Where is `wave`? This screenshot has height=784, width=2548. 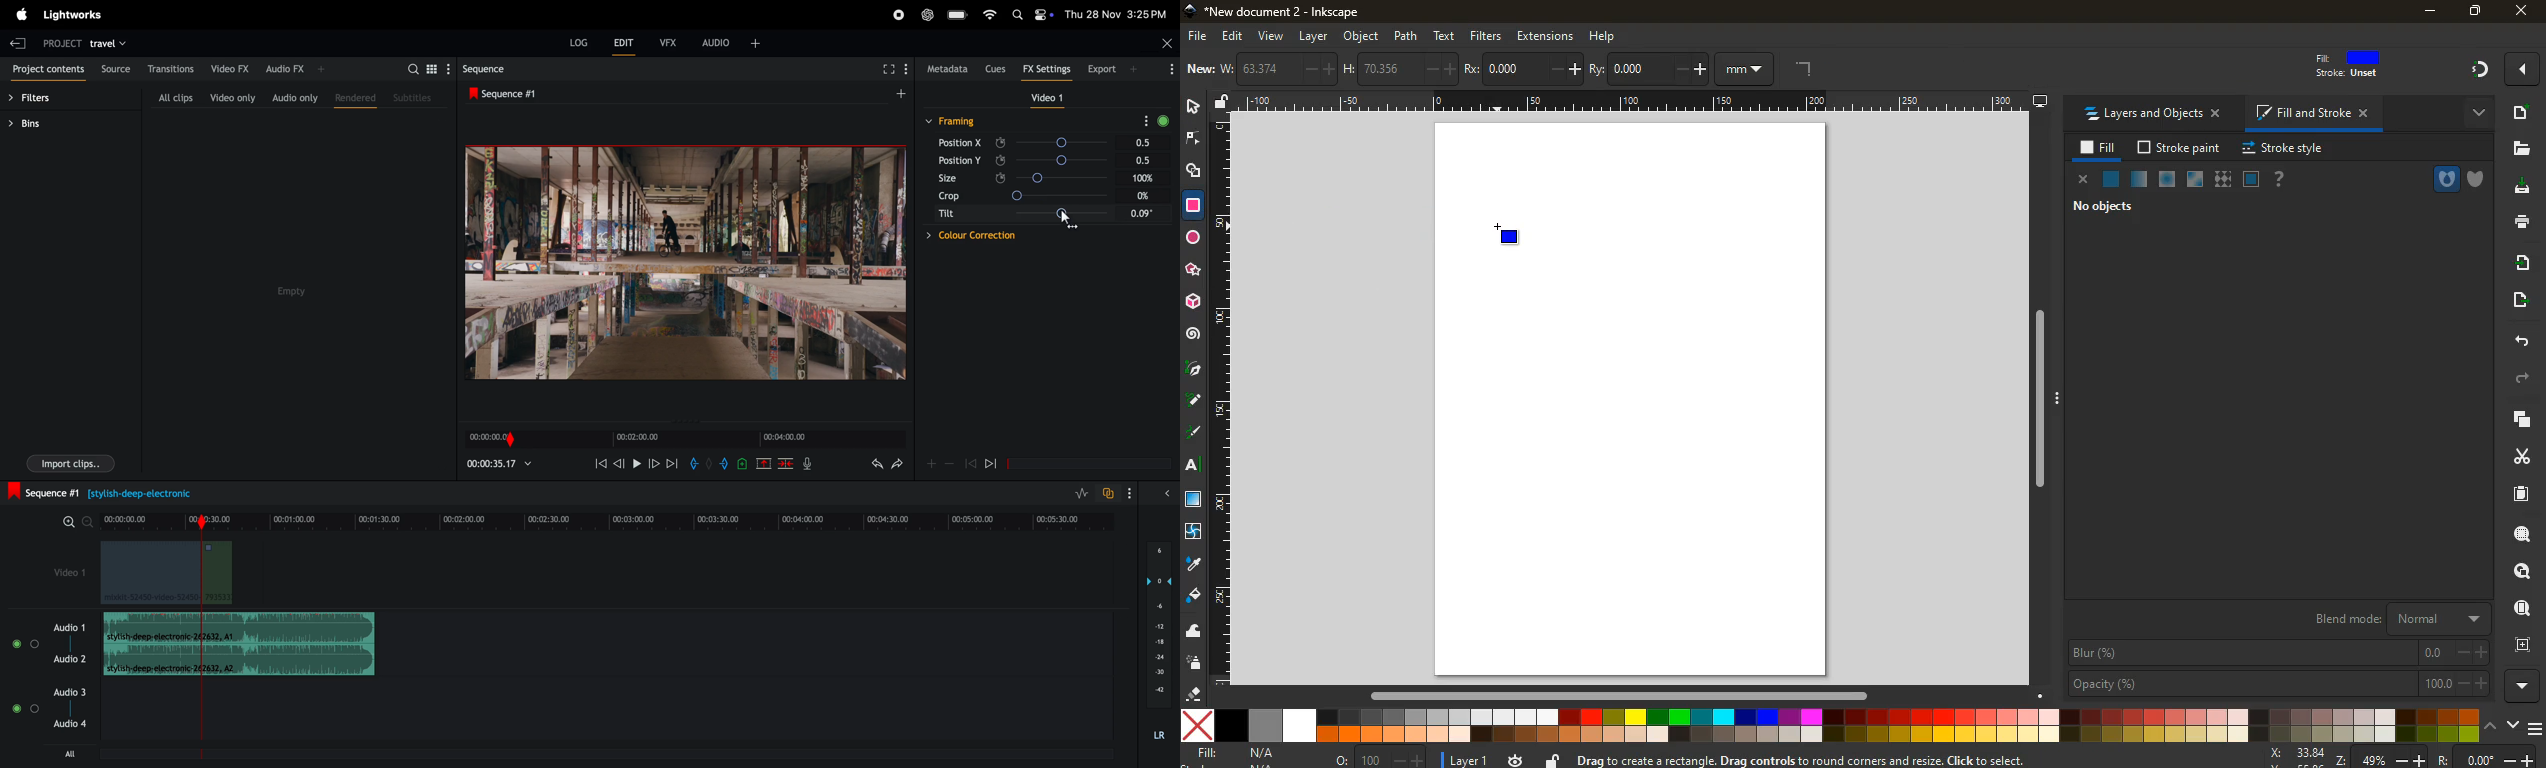 wave is located at coordinates (1194, 631).